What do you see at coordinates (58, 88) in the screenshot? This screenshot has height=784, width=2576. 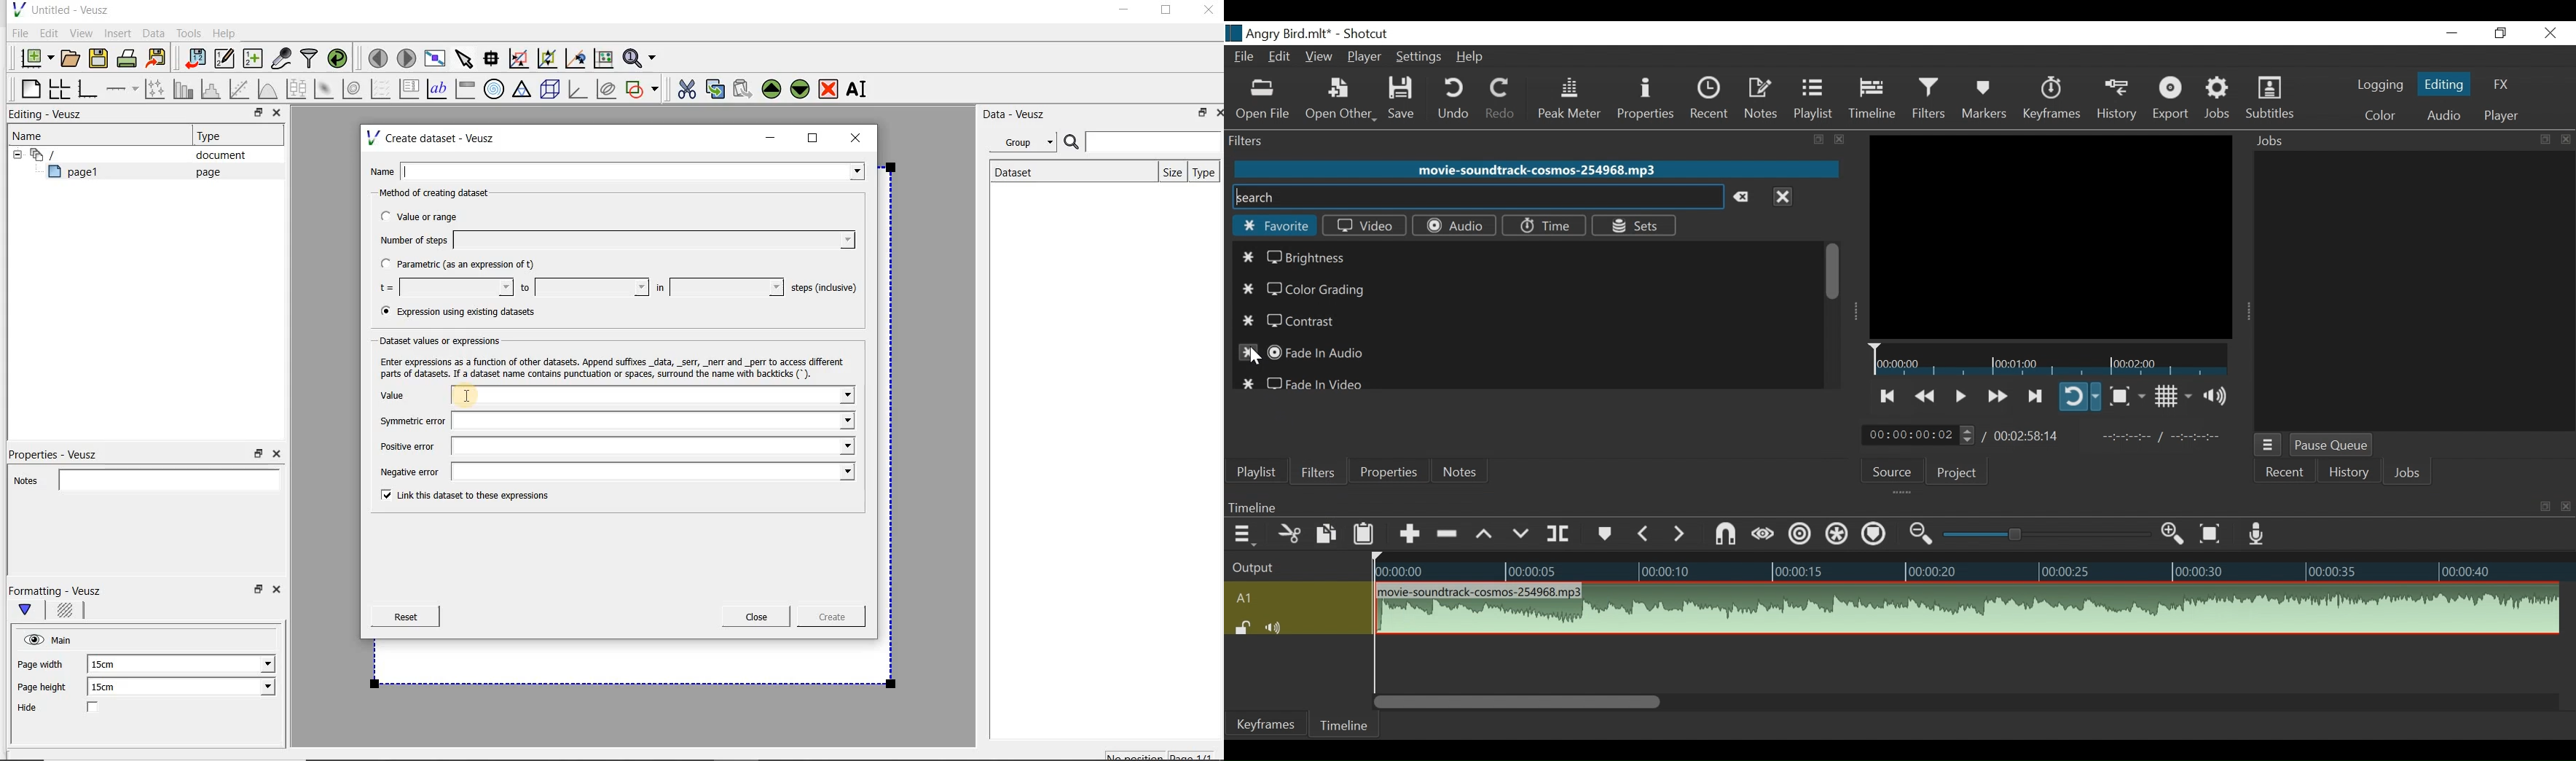 I see `arrange graphs in a grid` at bounding box center [58, 88].